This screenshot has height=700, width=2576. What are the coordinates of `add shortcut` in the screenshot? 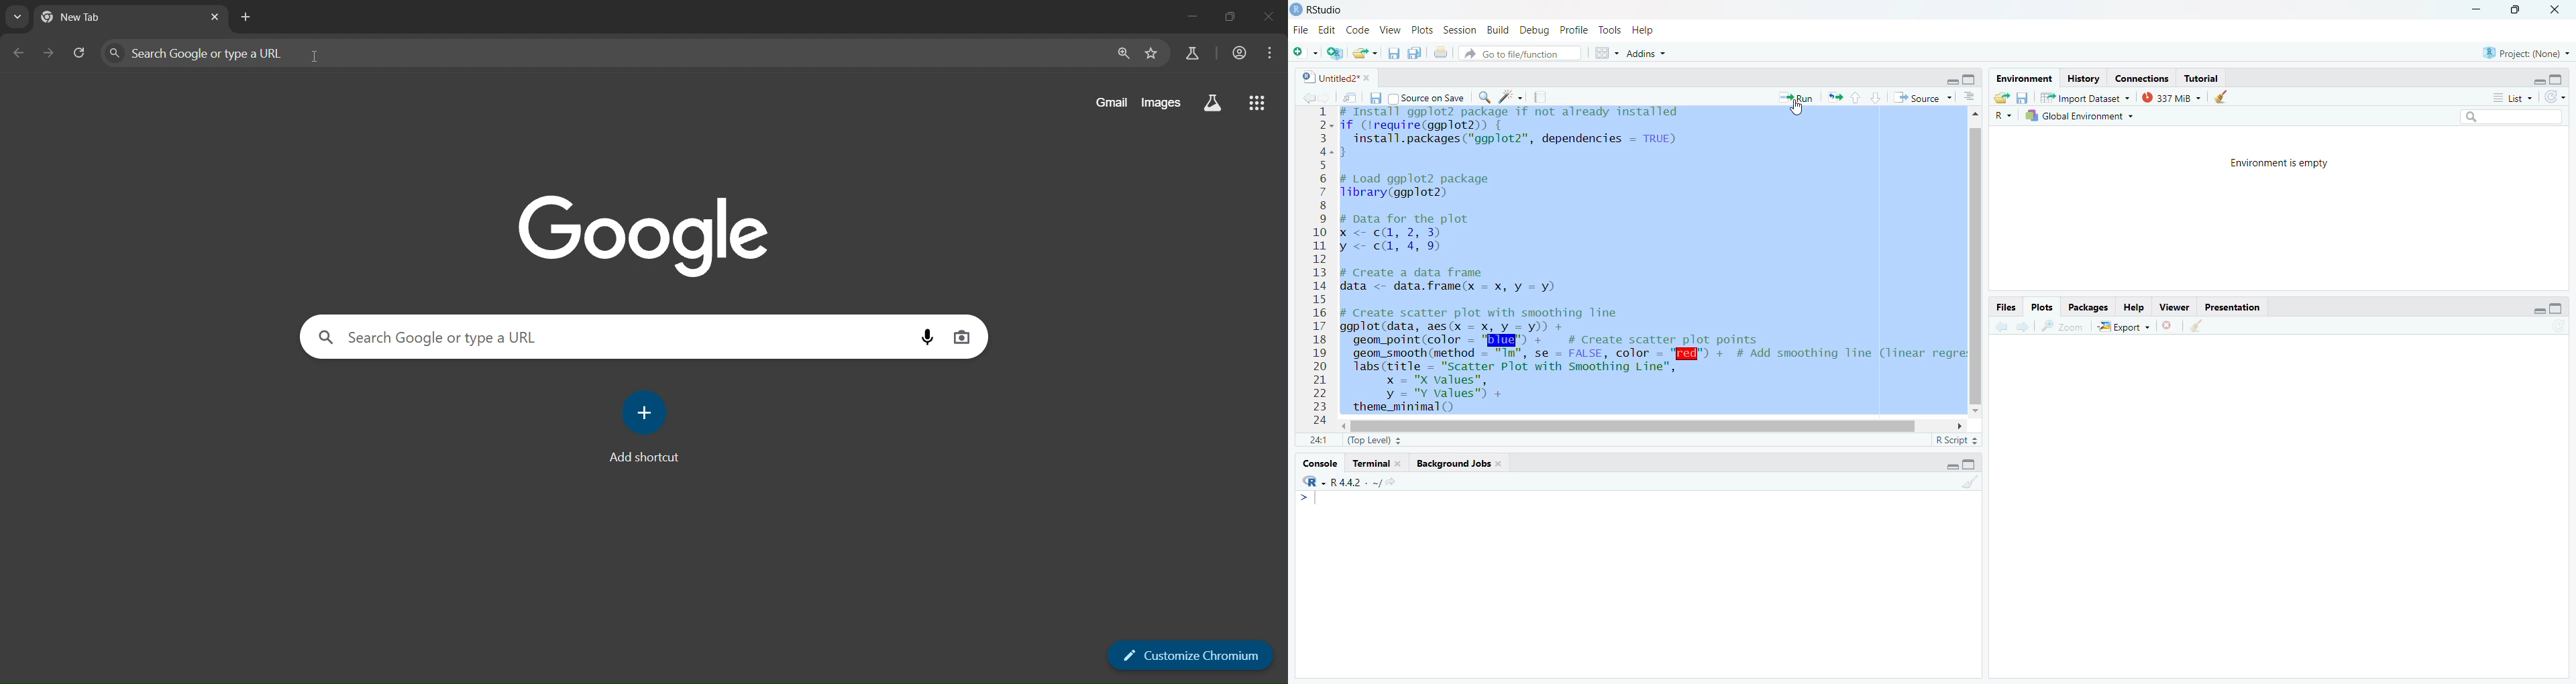 It's located at (645, 428).